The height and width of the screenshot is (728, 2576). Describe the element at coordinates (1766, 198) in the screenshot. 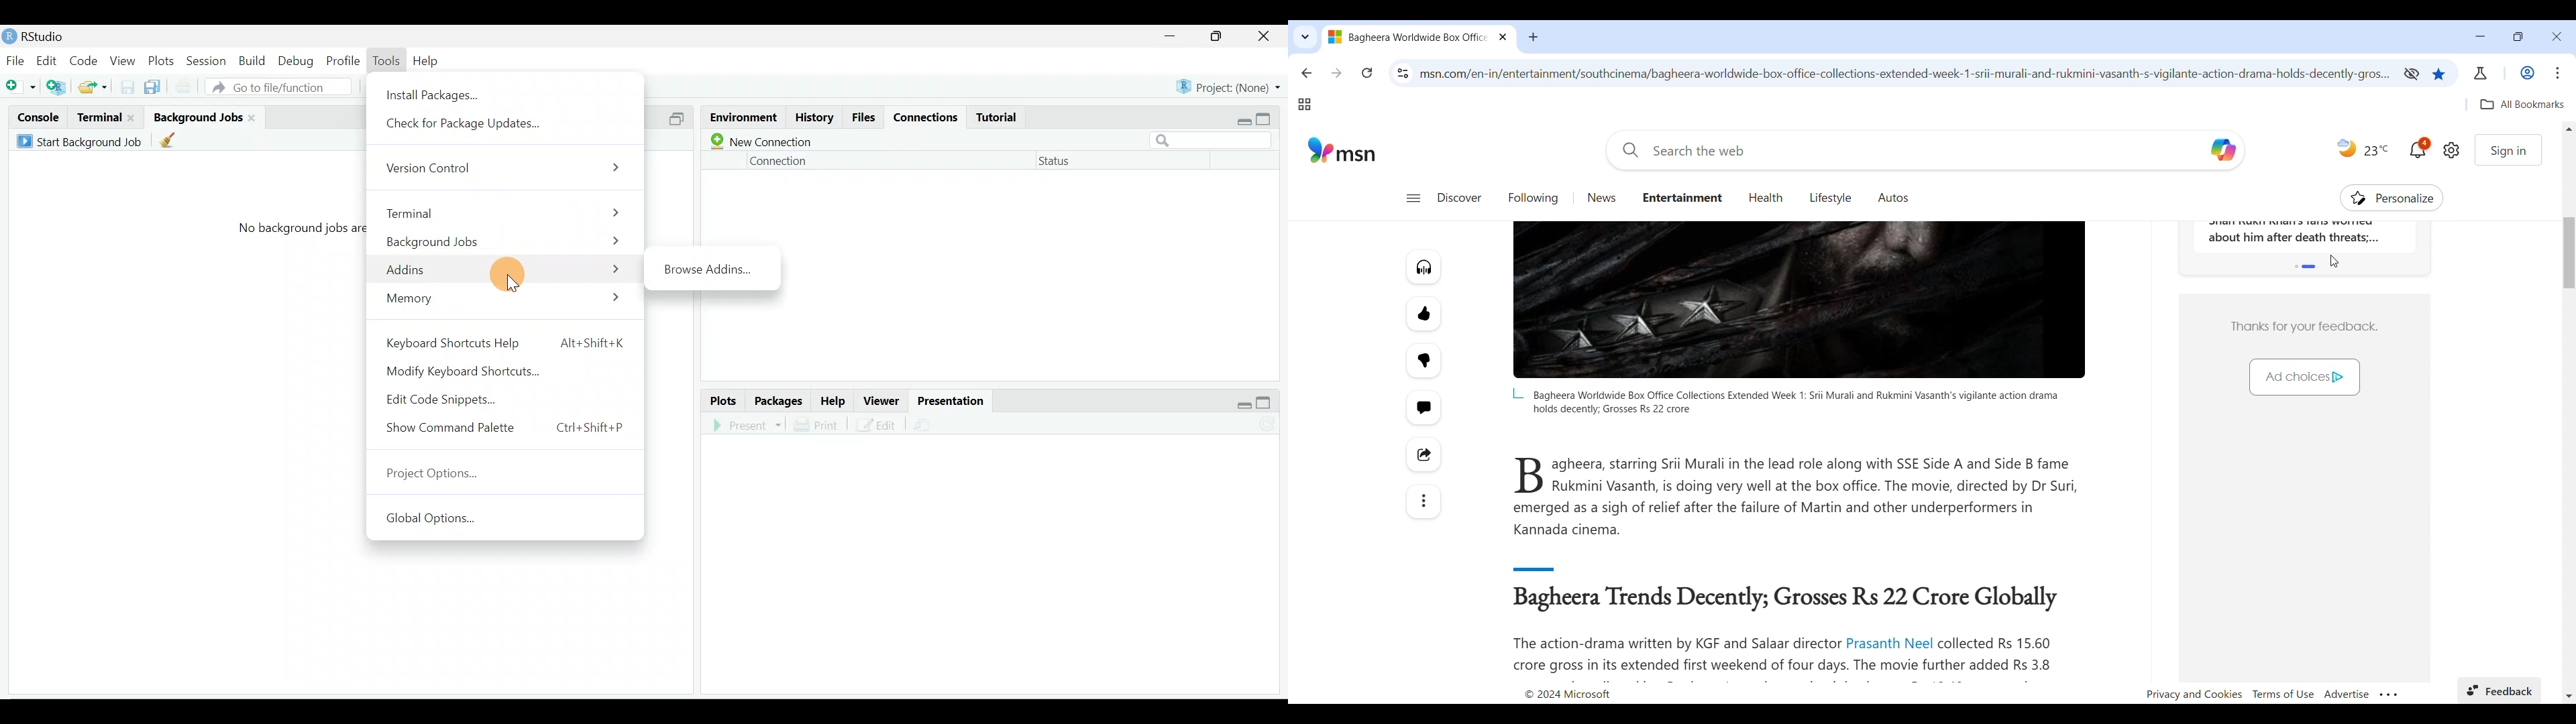

I see `Go to health page` at that location.